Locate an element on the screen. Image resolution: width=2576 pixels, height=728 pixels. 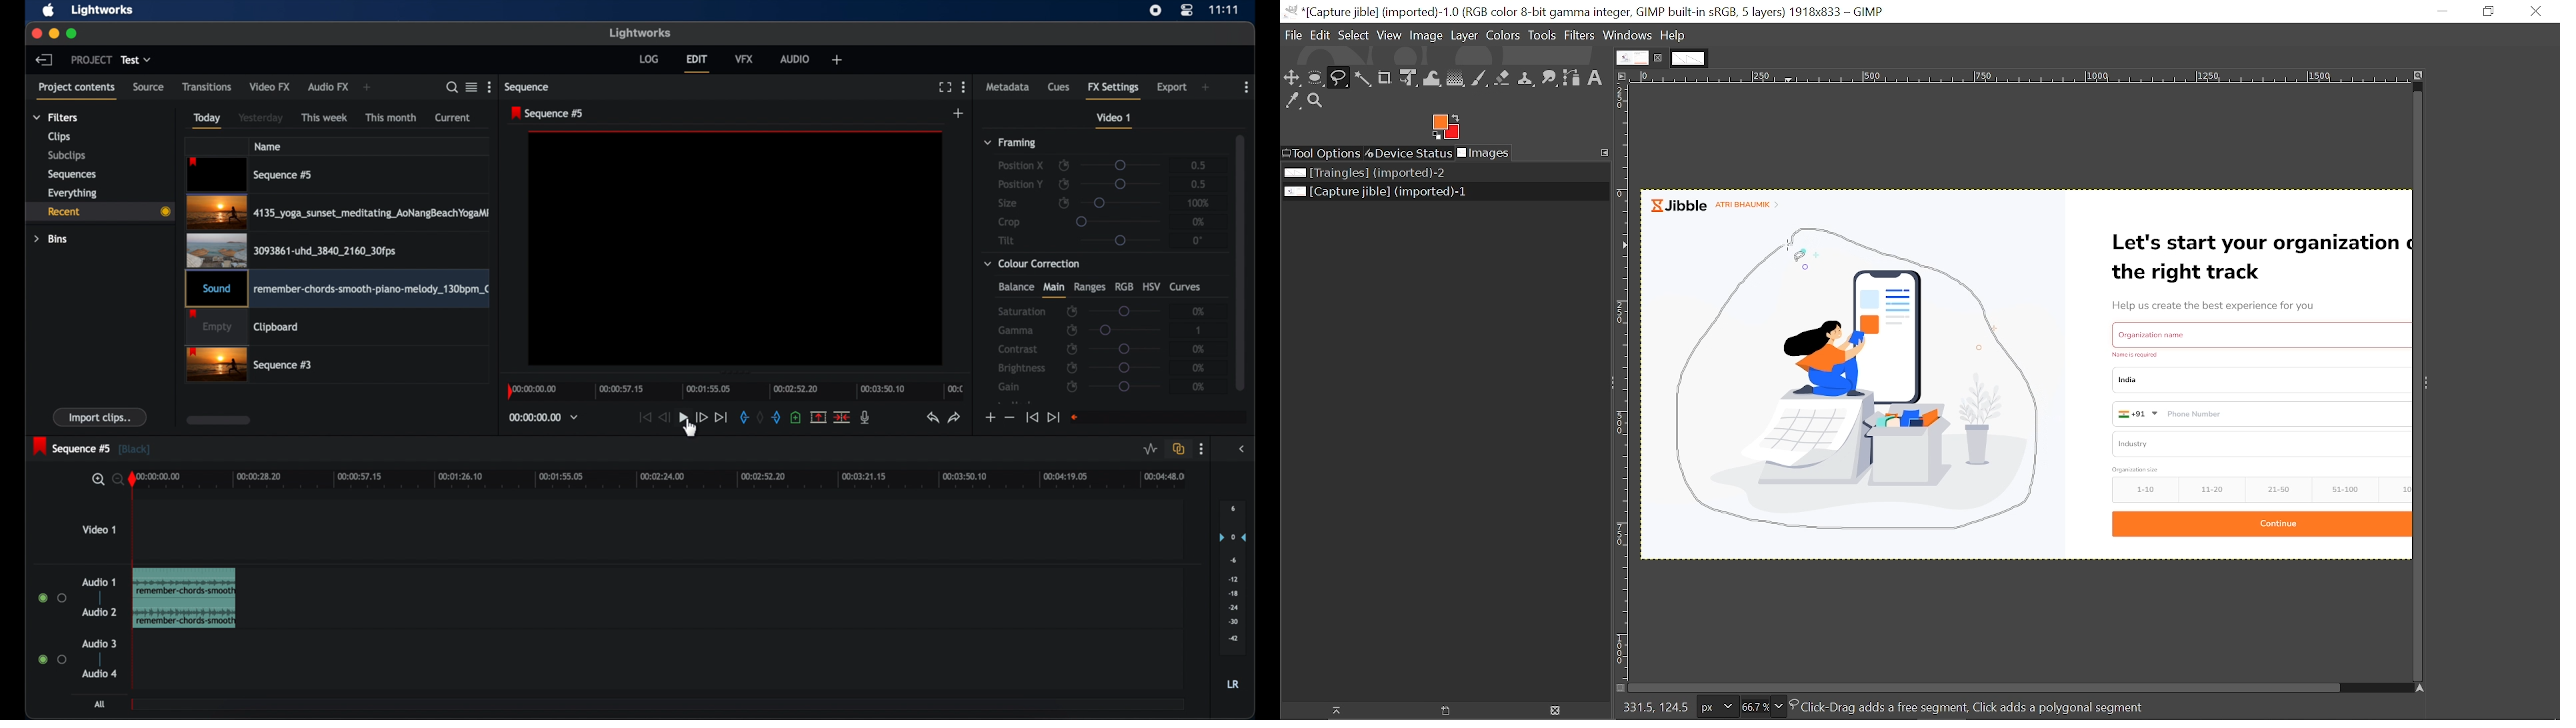
Tool options is located at coordinates (1321, 153).